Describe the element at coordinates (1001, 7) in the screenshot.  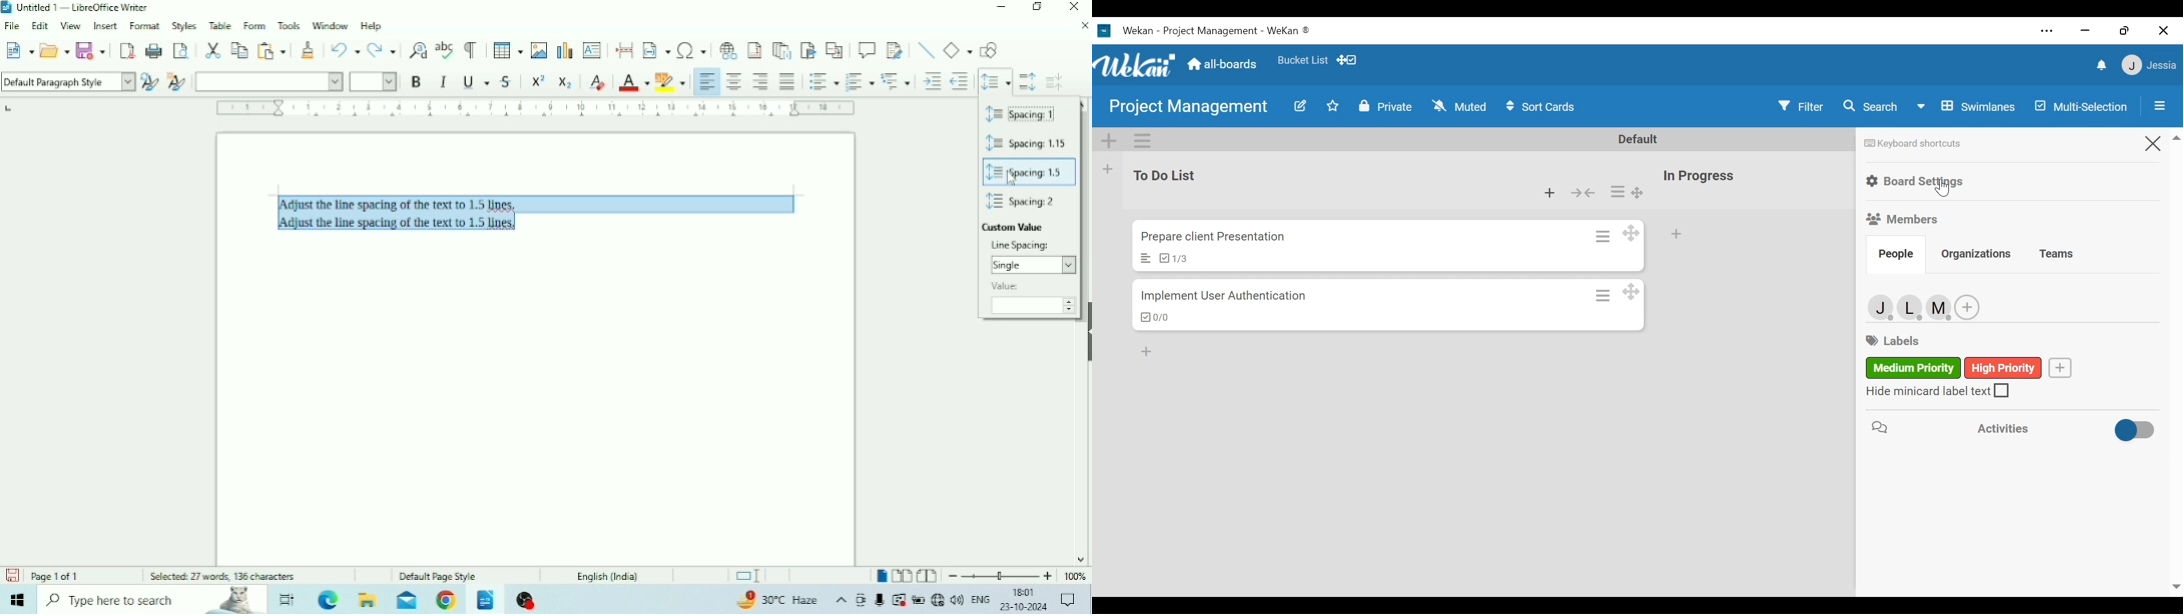
I see `Minimize` at that location.